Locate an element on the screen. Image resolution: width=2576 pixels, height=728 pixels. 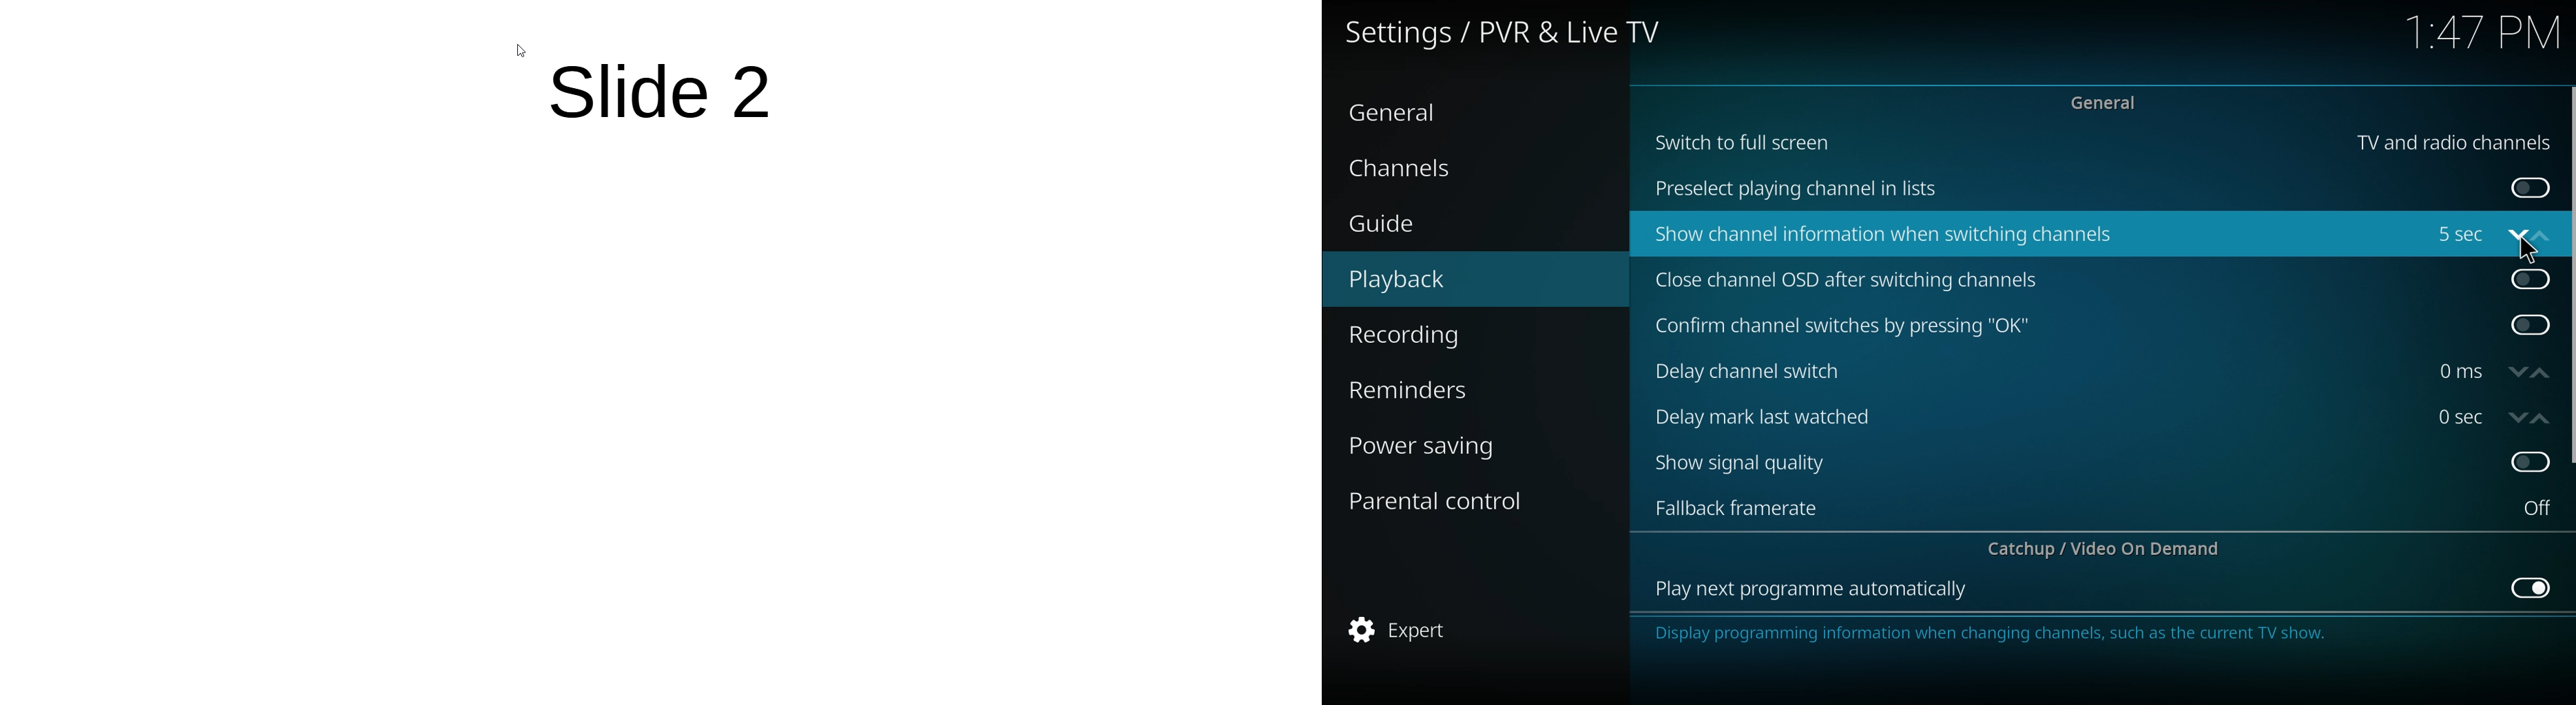
reminders is located at coordinates (1440, 387).